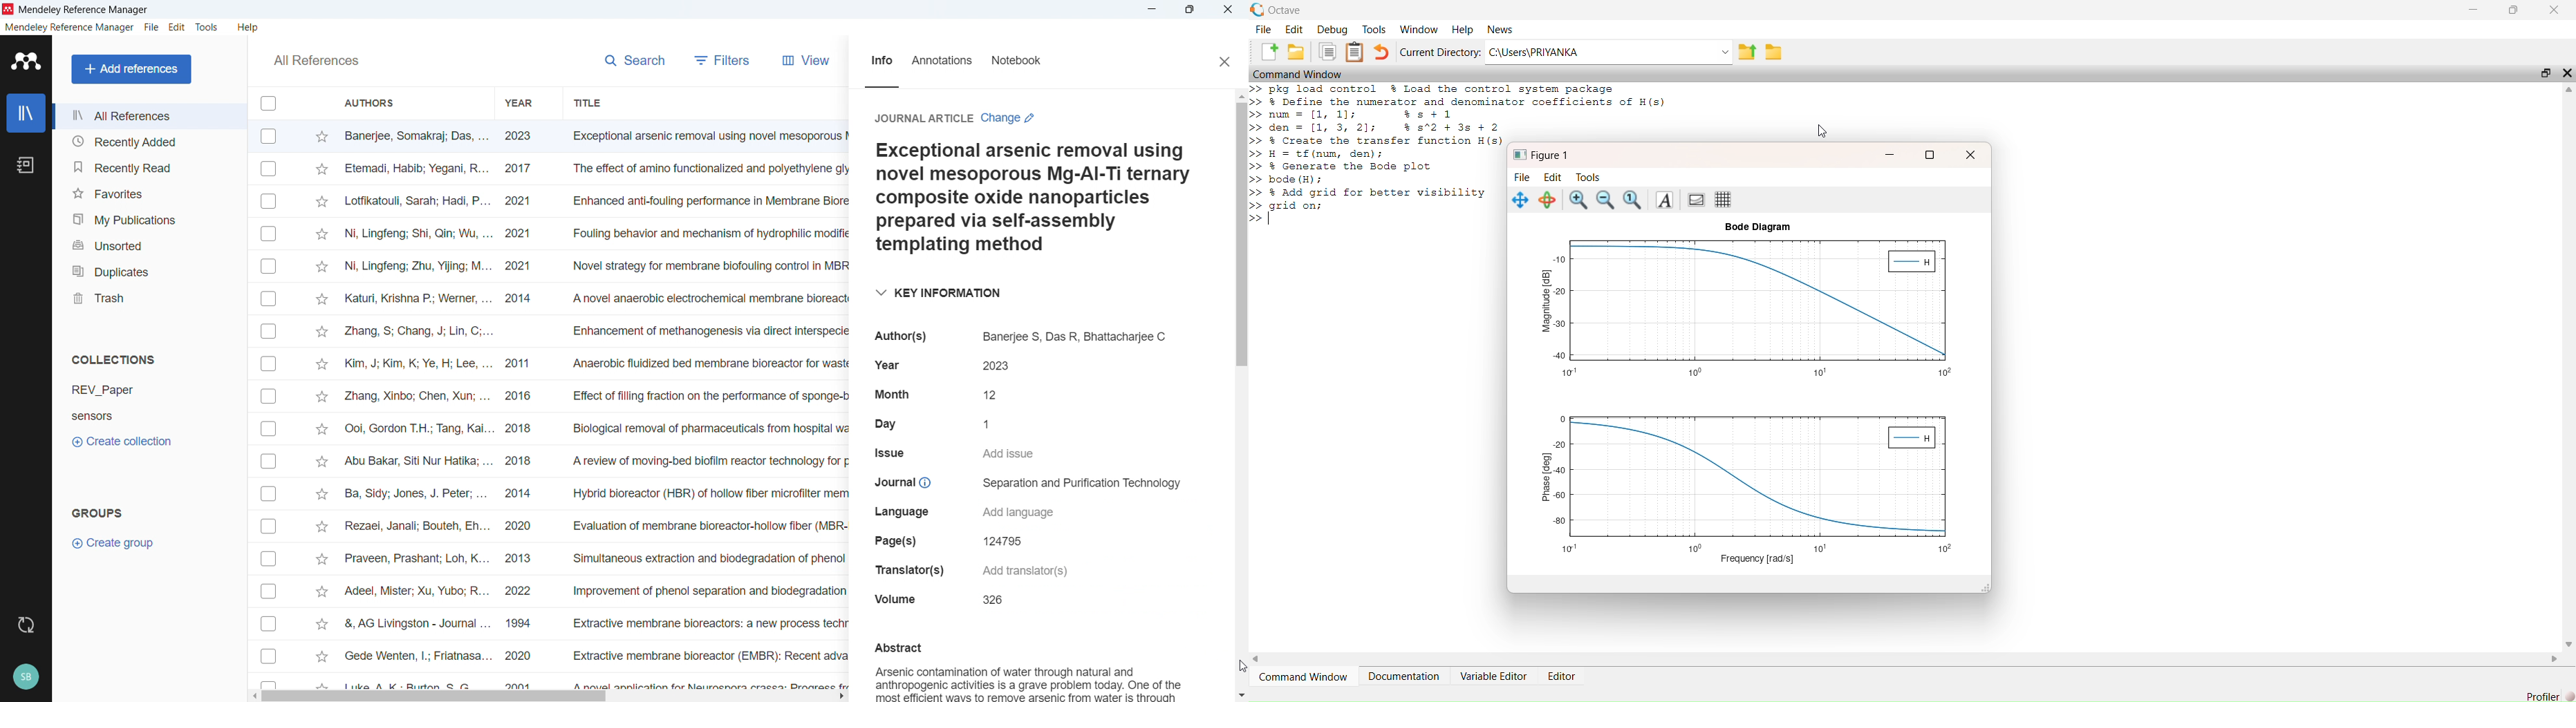 Image resolution: width=2576 pixels, height=728 pixels. Describe the element at coordinates (269, 104) in the screenshot. I see `Select all entries ` at that location.